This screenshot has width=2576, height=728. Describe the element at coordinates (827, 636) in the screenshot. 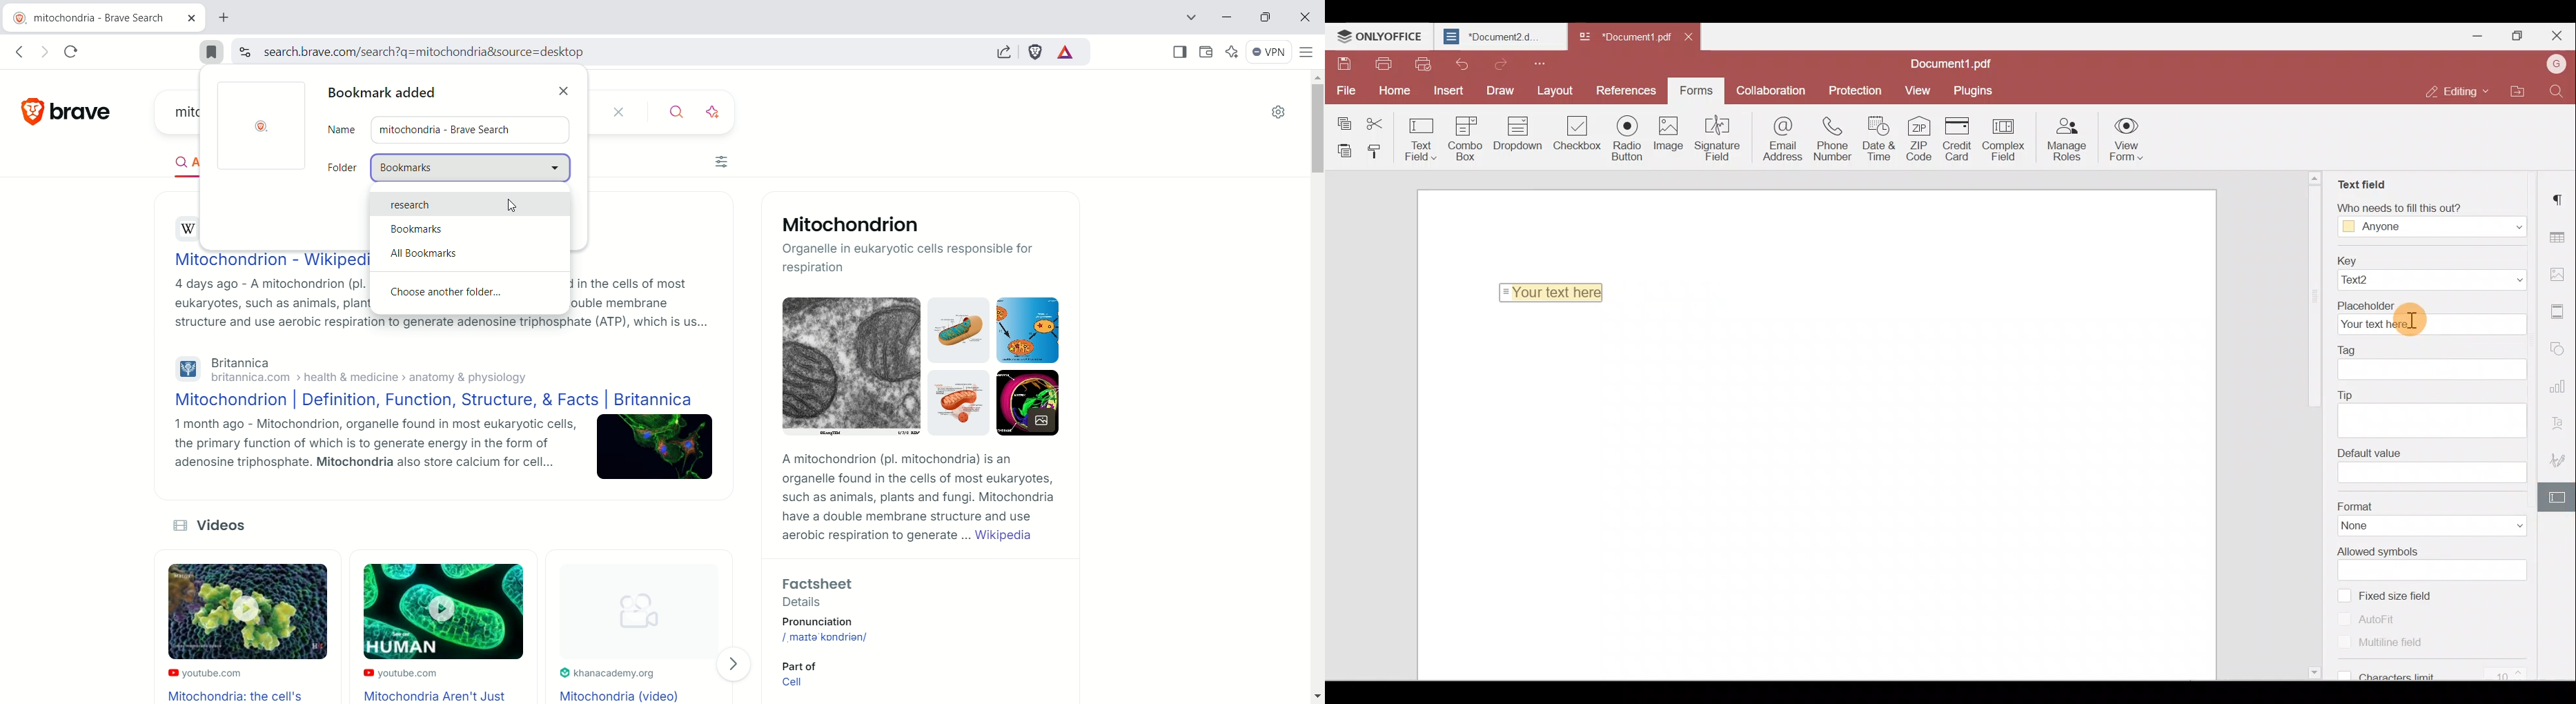

I see `/maita kondrian/` at that location.